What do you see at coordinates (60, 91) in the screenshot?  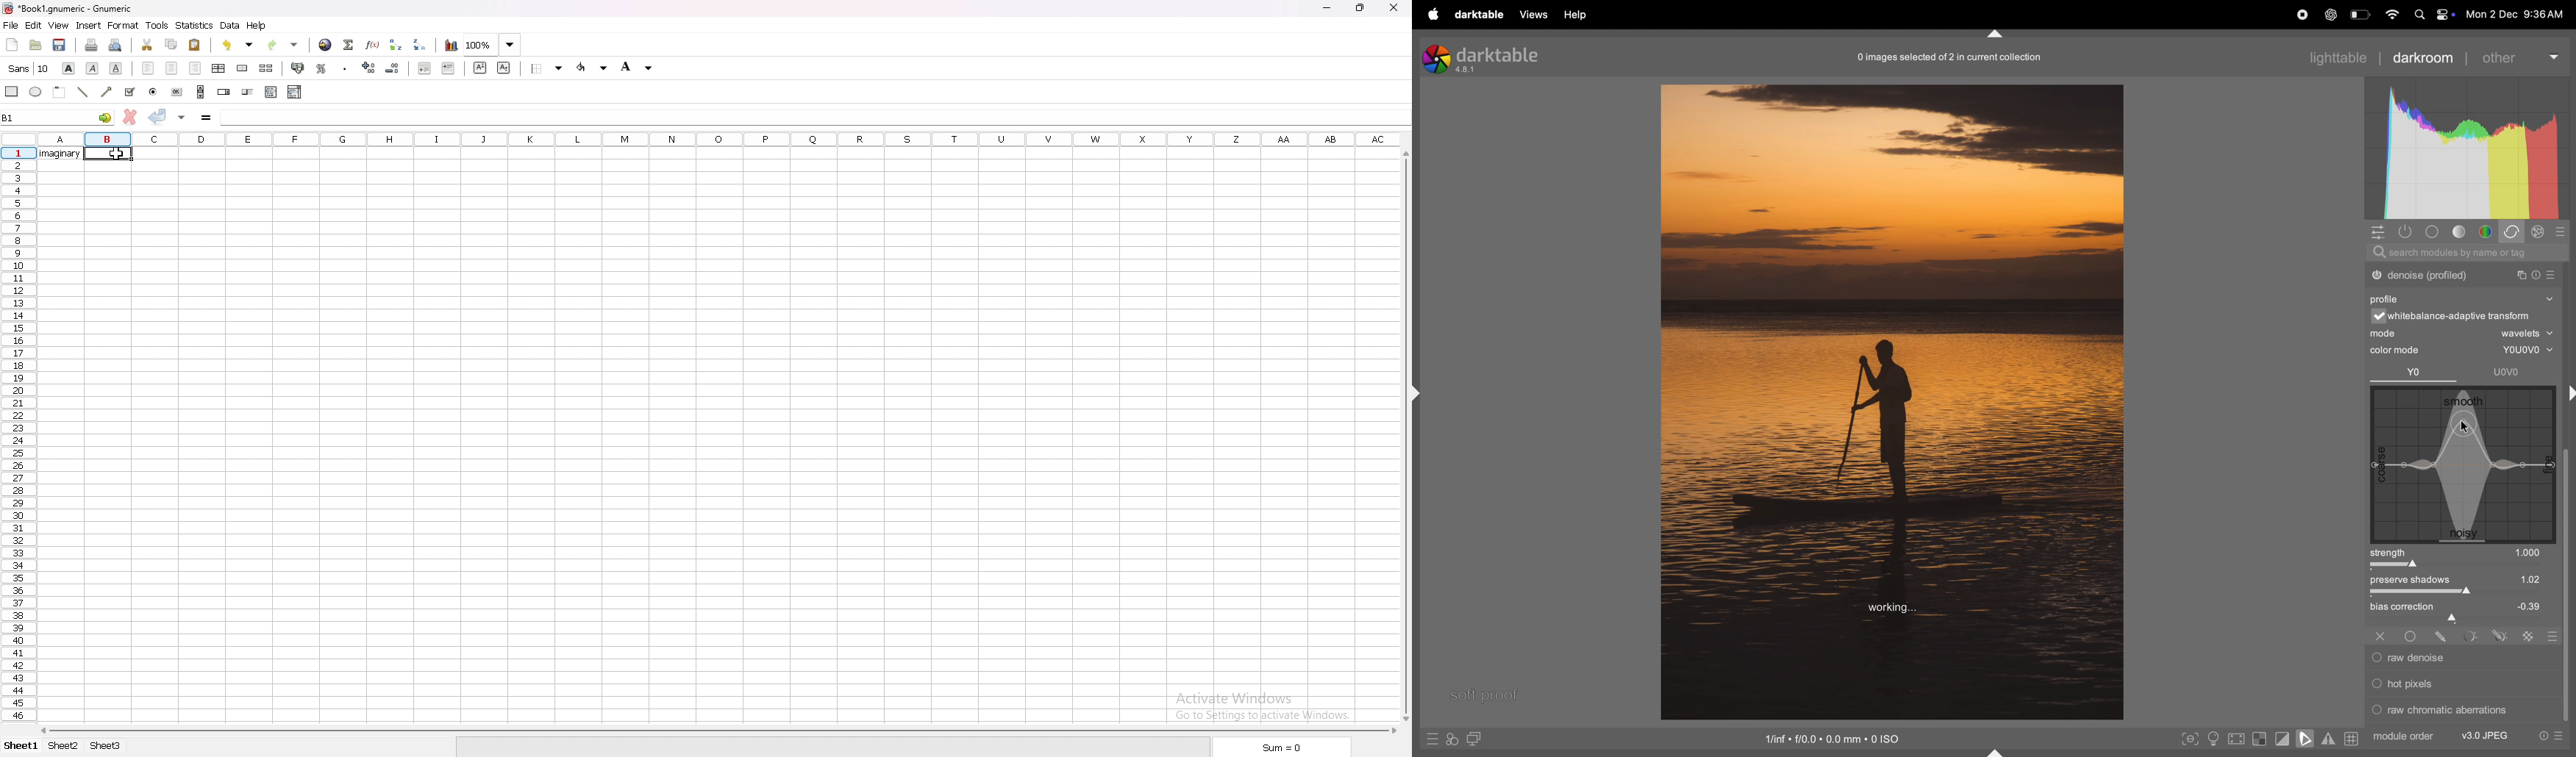 I see `frame` at bounding box center [60, 91].